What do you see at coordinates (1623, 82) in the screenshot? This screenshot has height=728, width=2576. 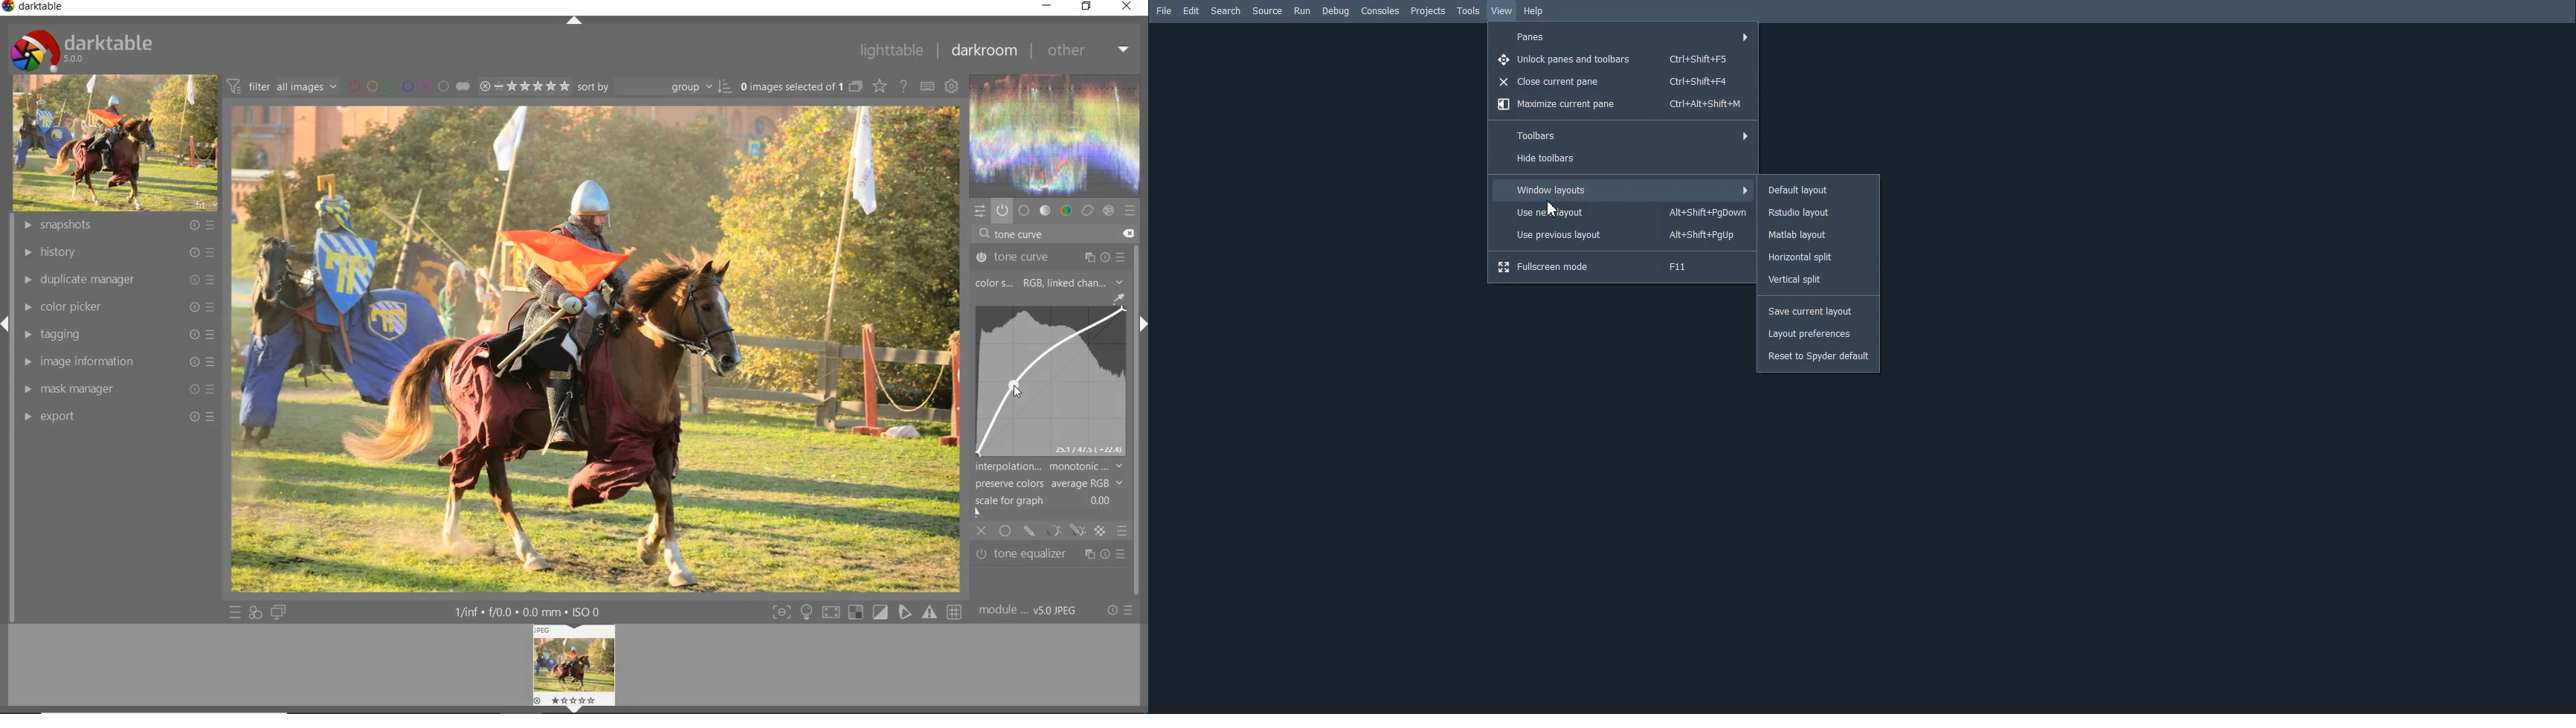 I see `Close current pane` at bounding box center [1623, 82].